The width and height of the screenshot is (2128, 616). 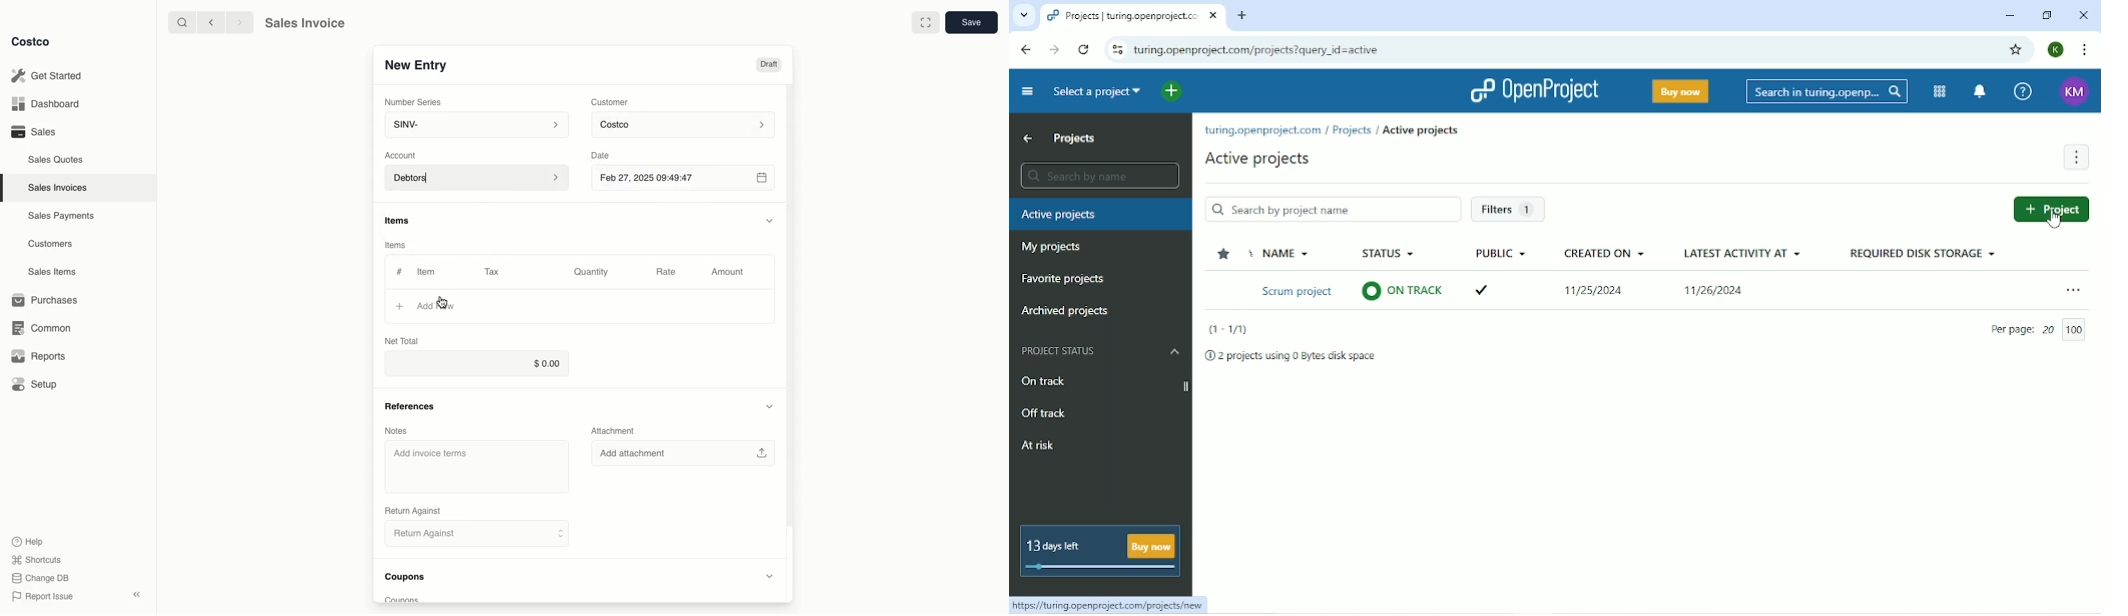 What do you see at coordinates (416, 65) in the screenshot?
I see `New Entry` at bounding box center [416, 65].